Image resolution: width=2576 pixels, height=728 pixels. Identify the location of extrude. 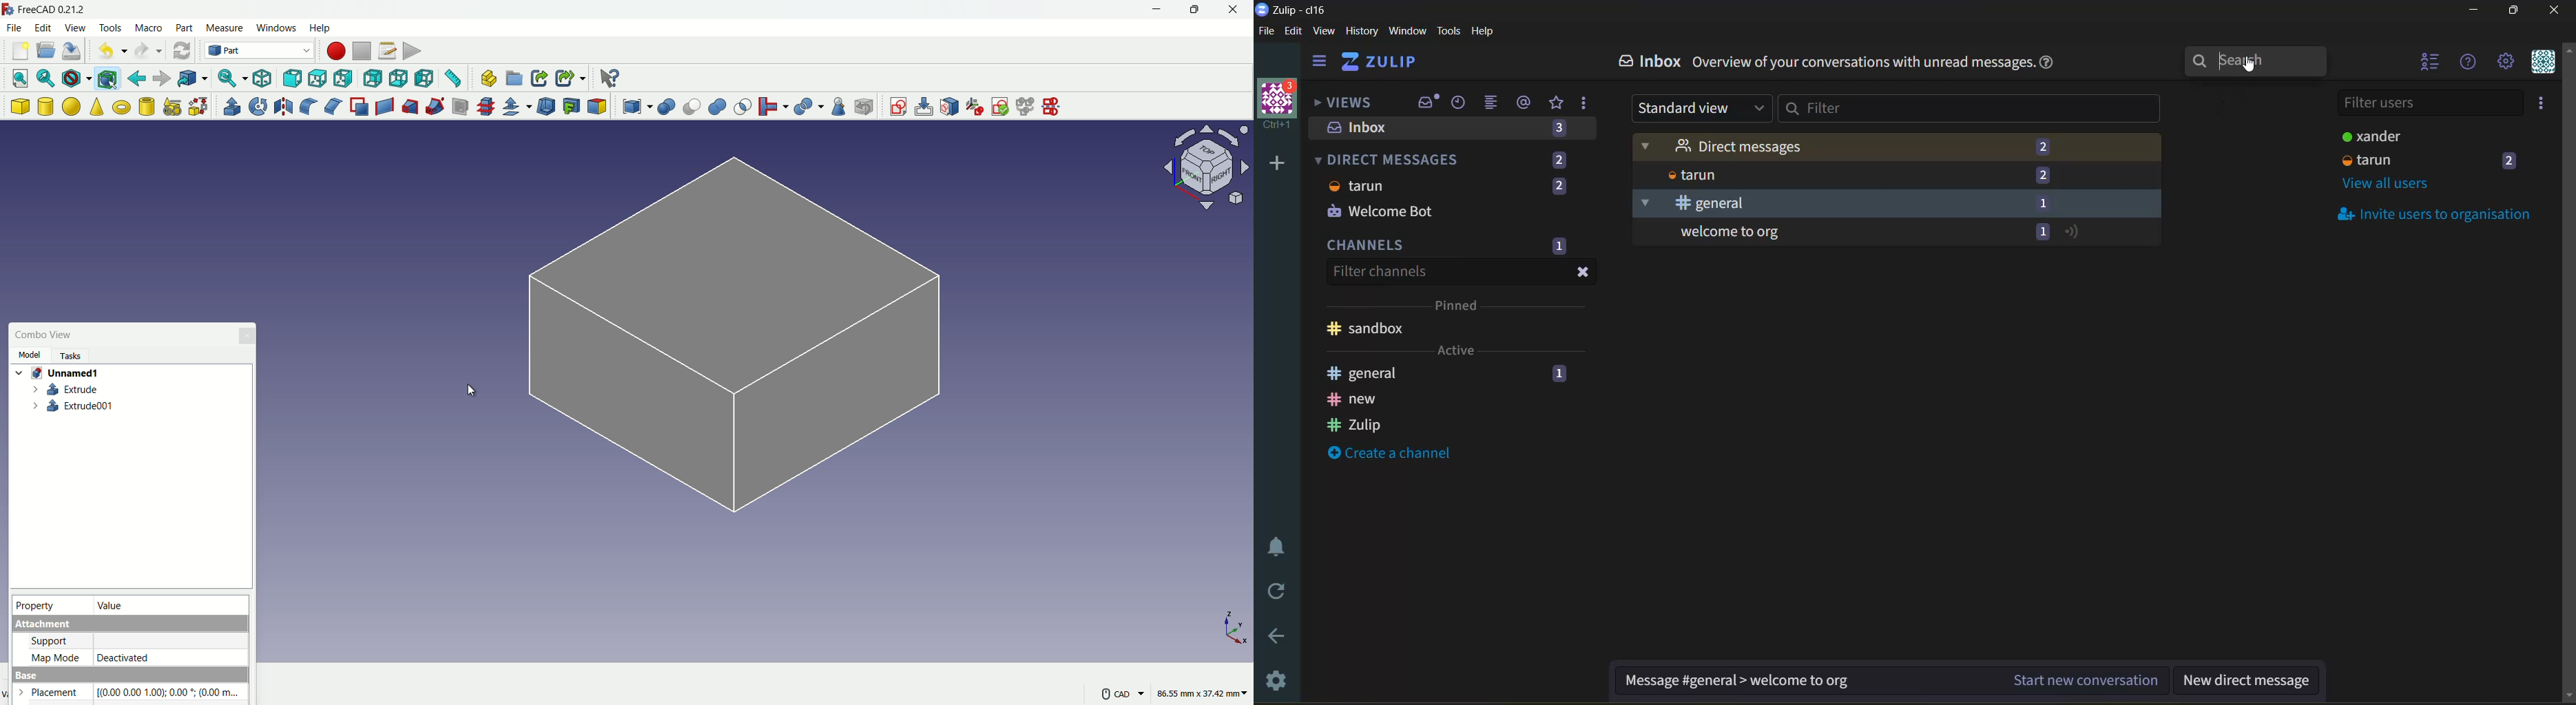
(232, 106).